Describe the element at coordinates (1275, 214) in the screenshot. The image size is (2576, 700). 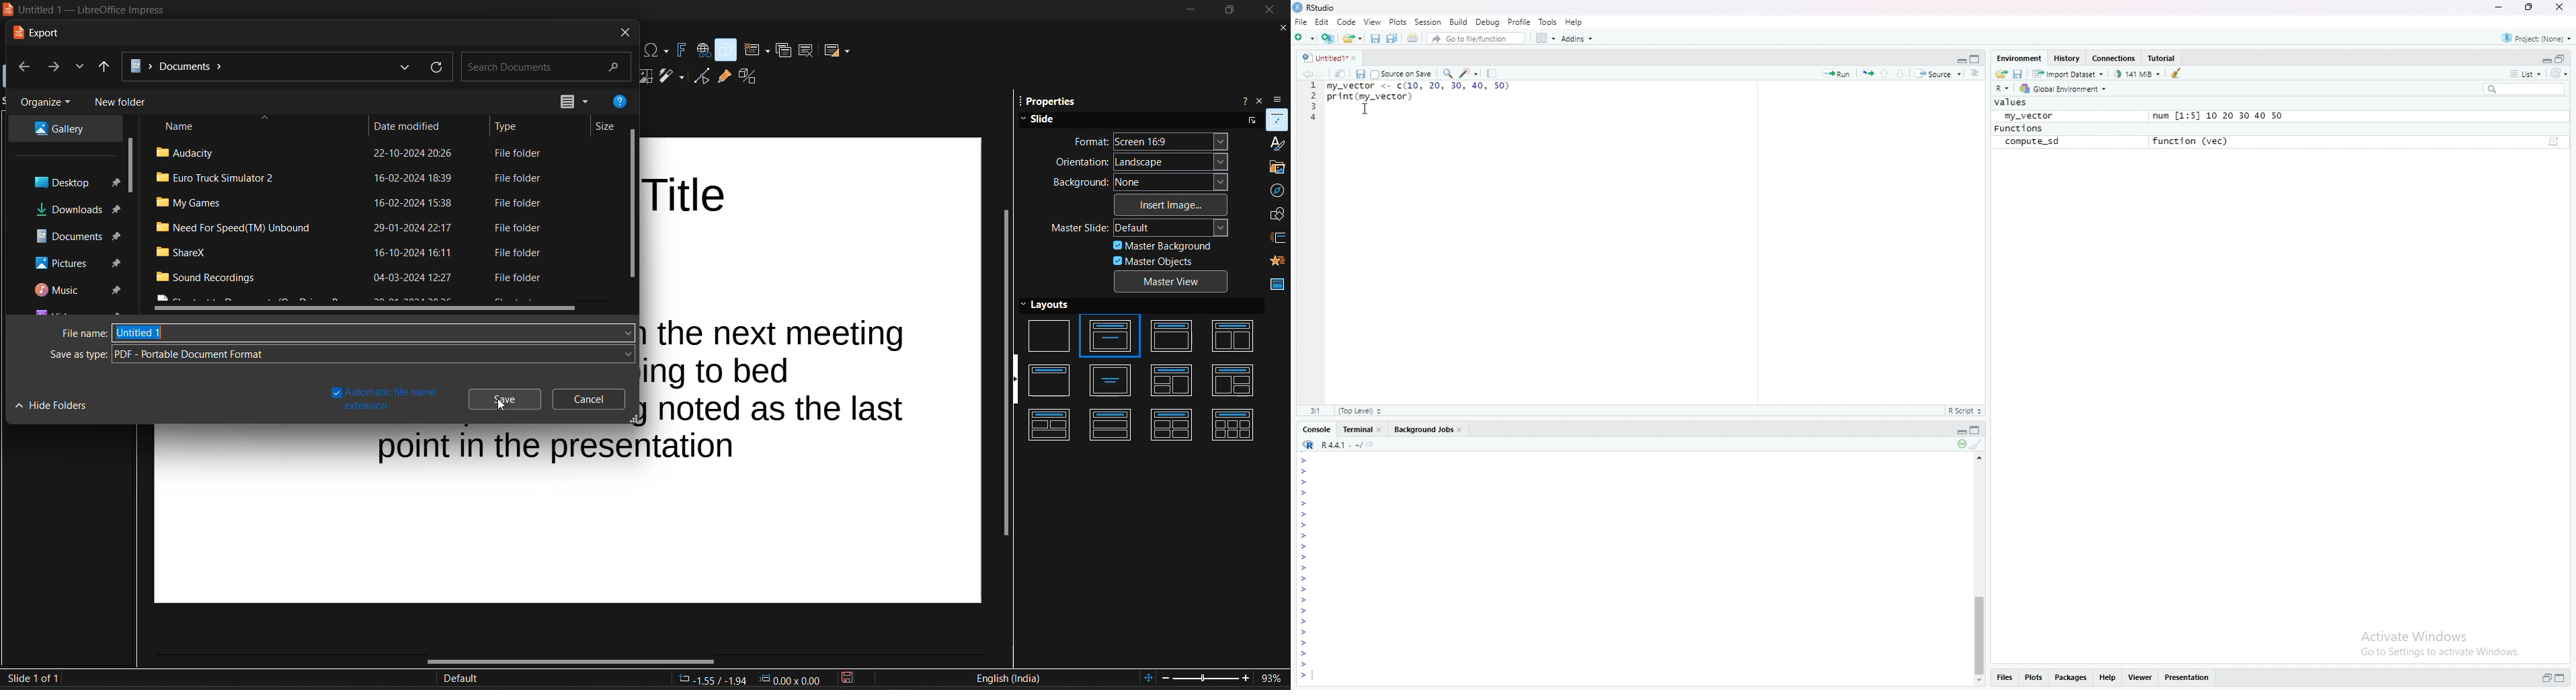
I see `shapes` at that location.